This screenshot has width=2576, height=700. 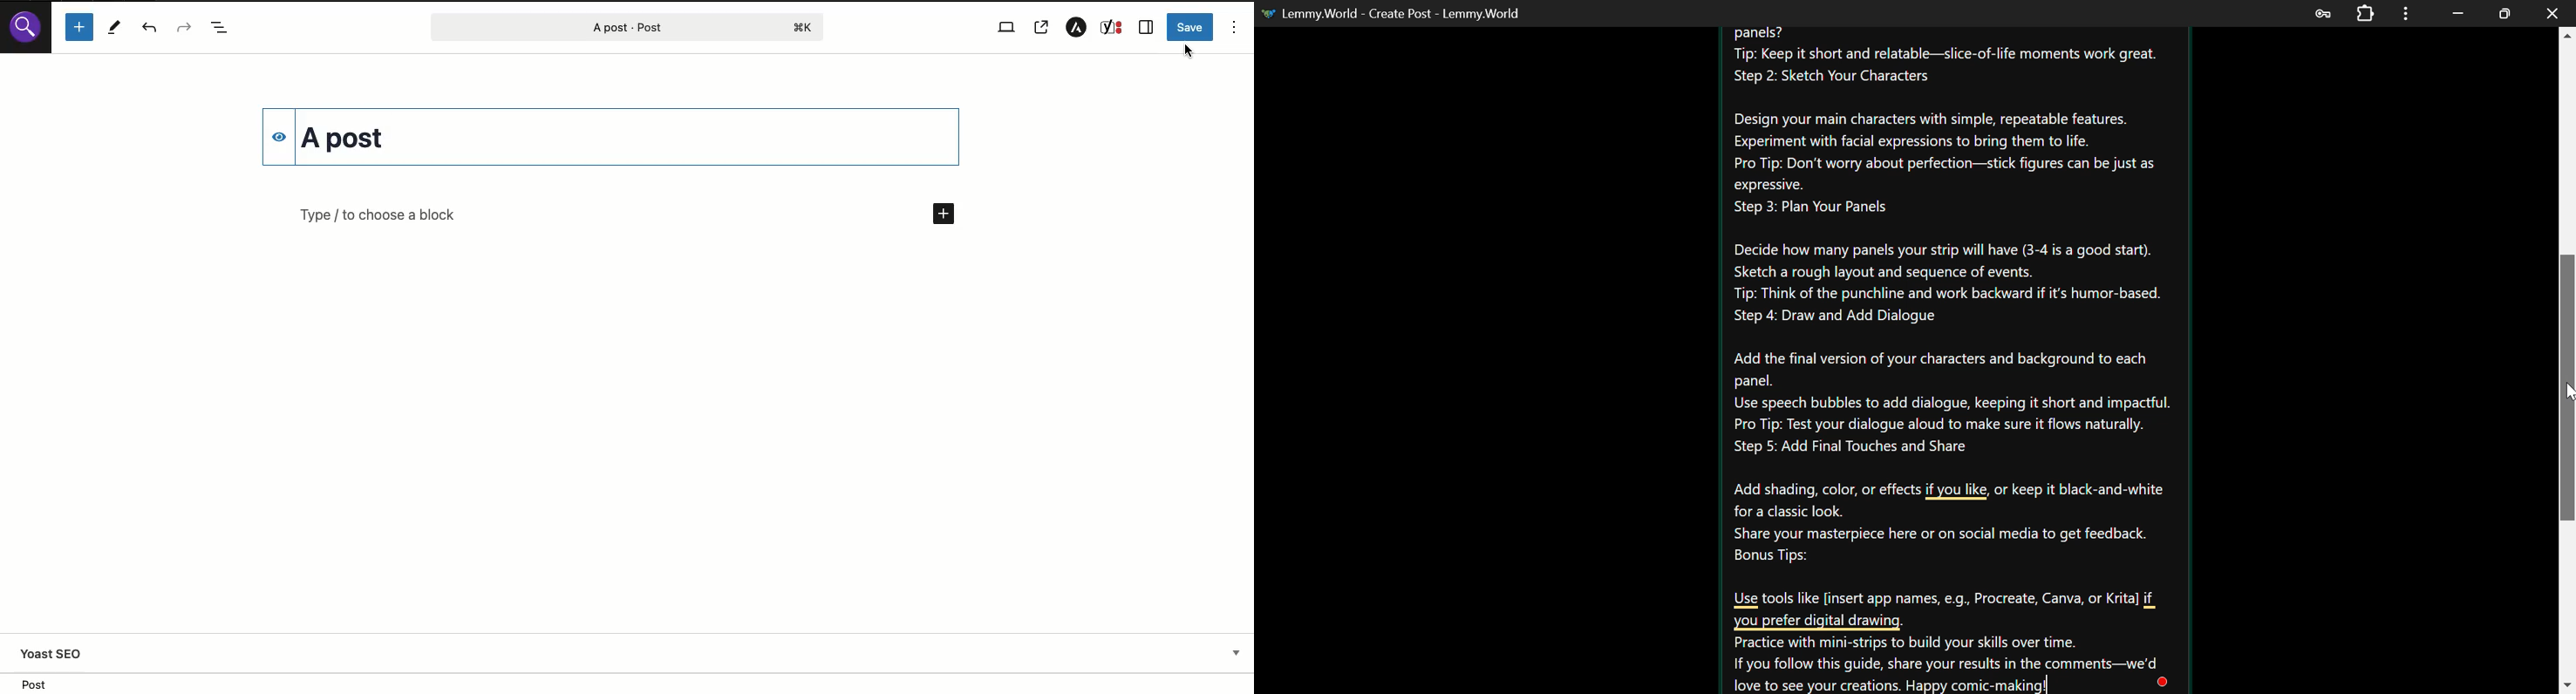 I want to click on Wordpress logo, so click(x=26, y=23).